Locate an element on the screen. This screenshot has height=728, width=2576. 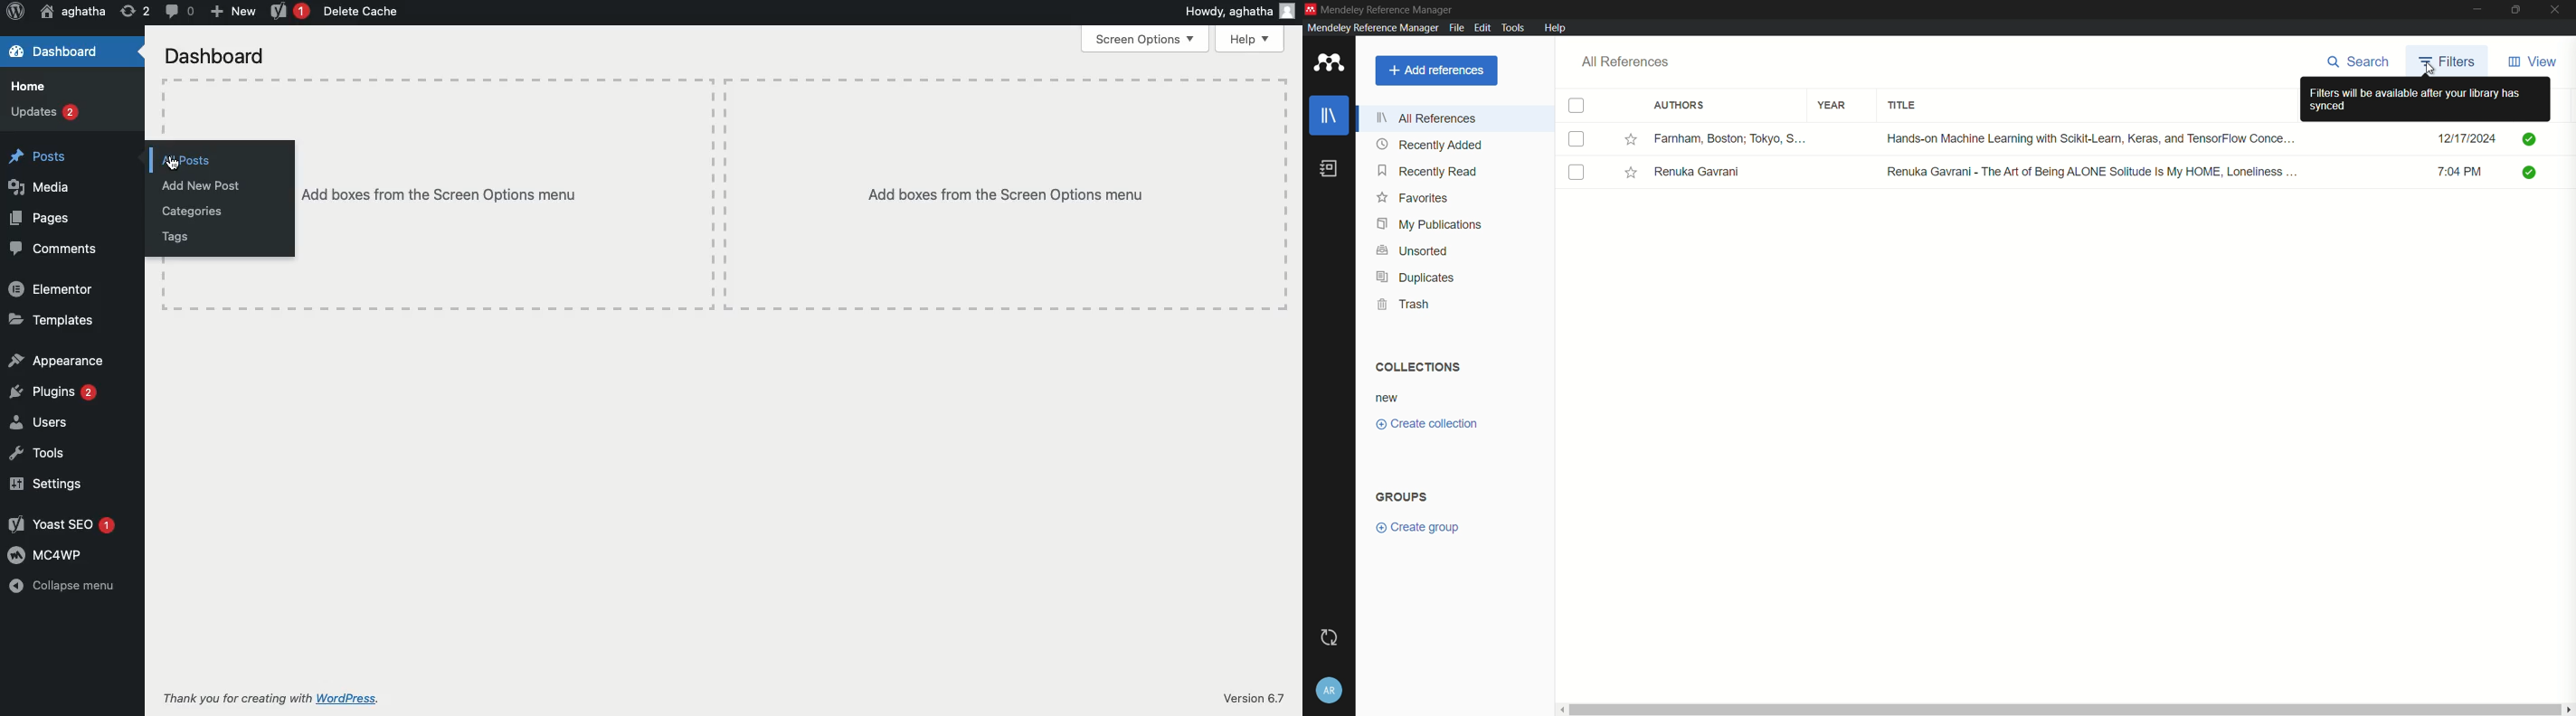
7:04 PM is located at coordinates (2461, 170).